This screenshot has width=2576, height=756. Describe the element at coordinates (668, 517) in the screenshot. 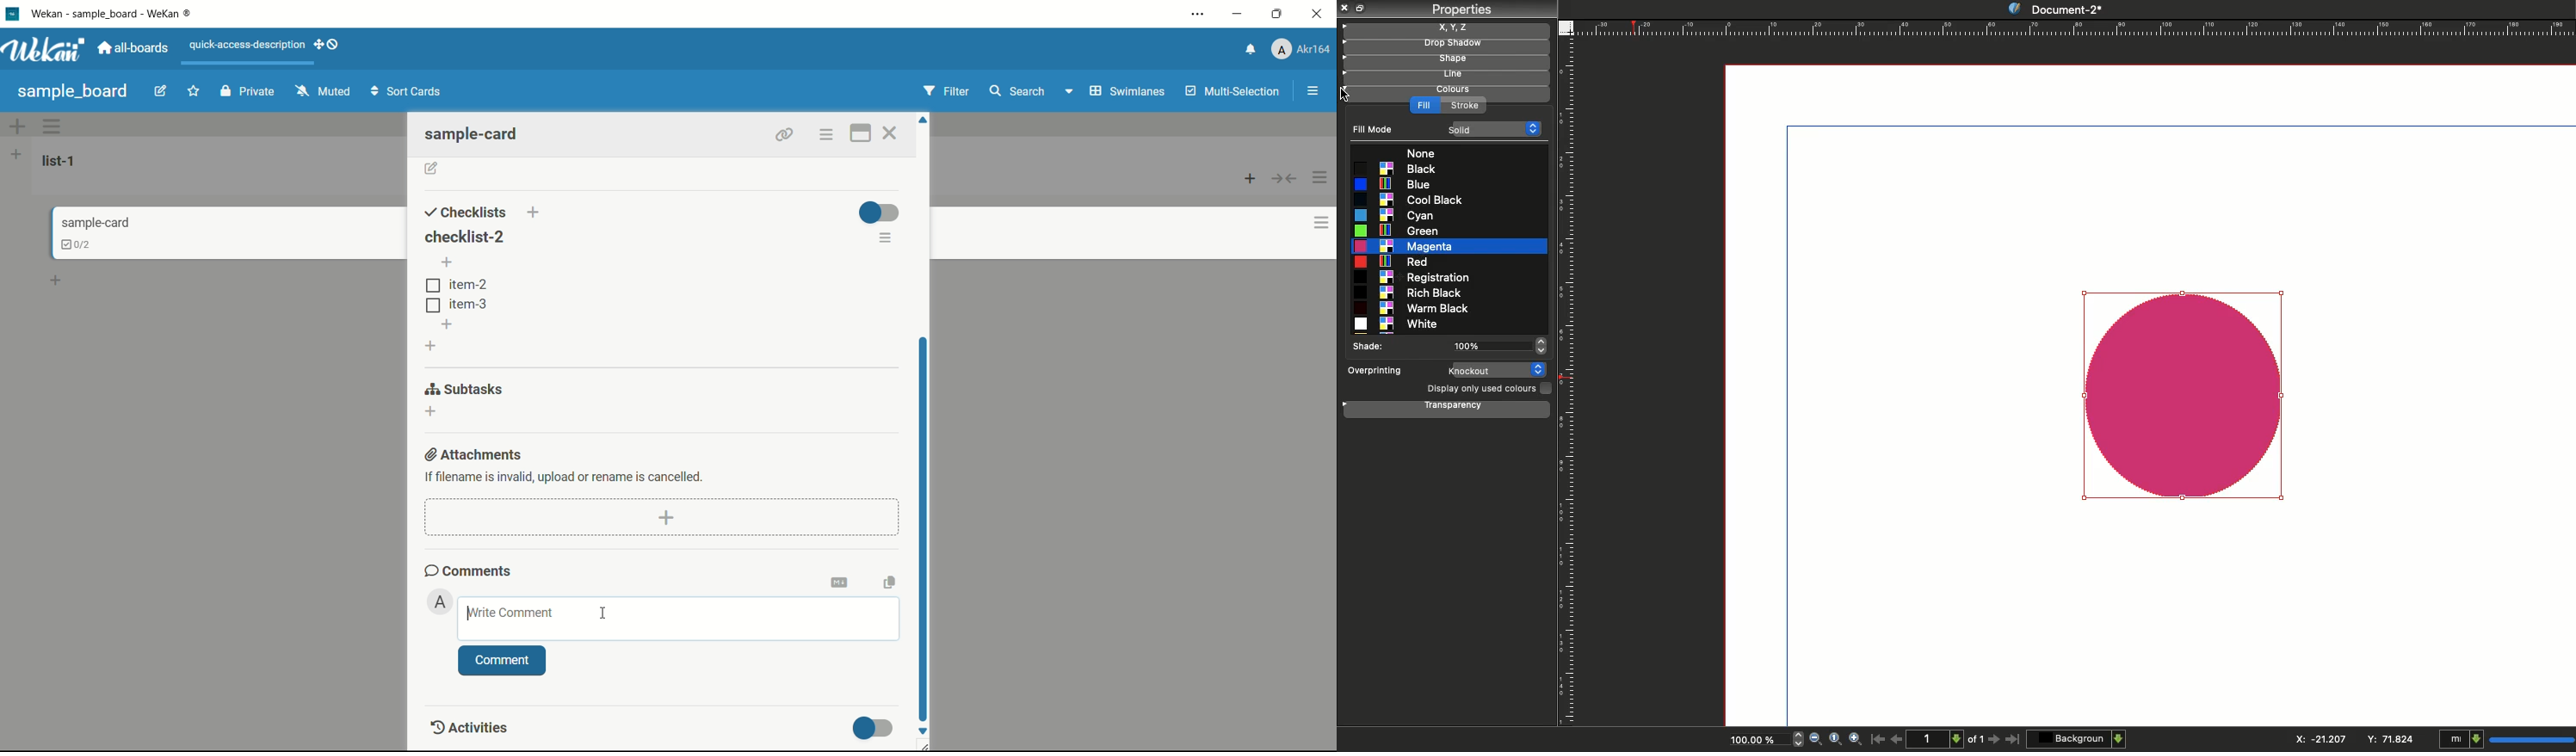

I see `add attachment` at that location.